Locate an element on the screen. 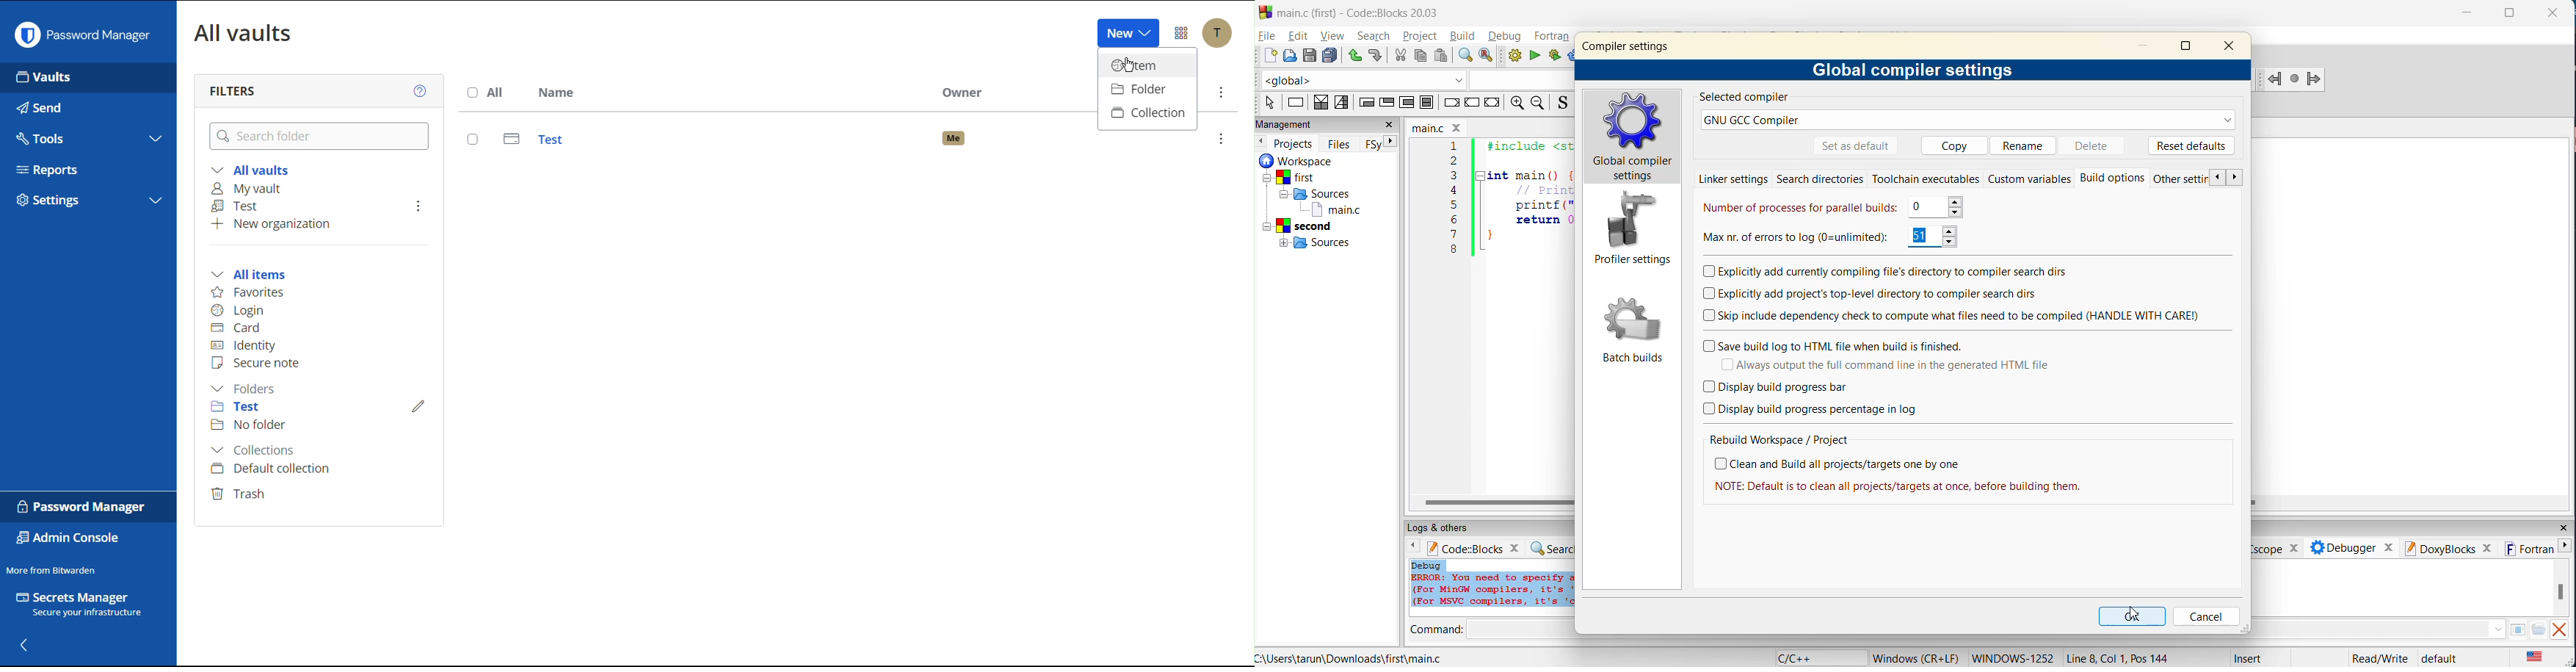 This screenshot has height=672, width=2576. select entry is located at coordinates (473, 139).